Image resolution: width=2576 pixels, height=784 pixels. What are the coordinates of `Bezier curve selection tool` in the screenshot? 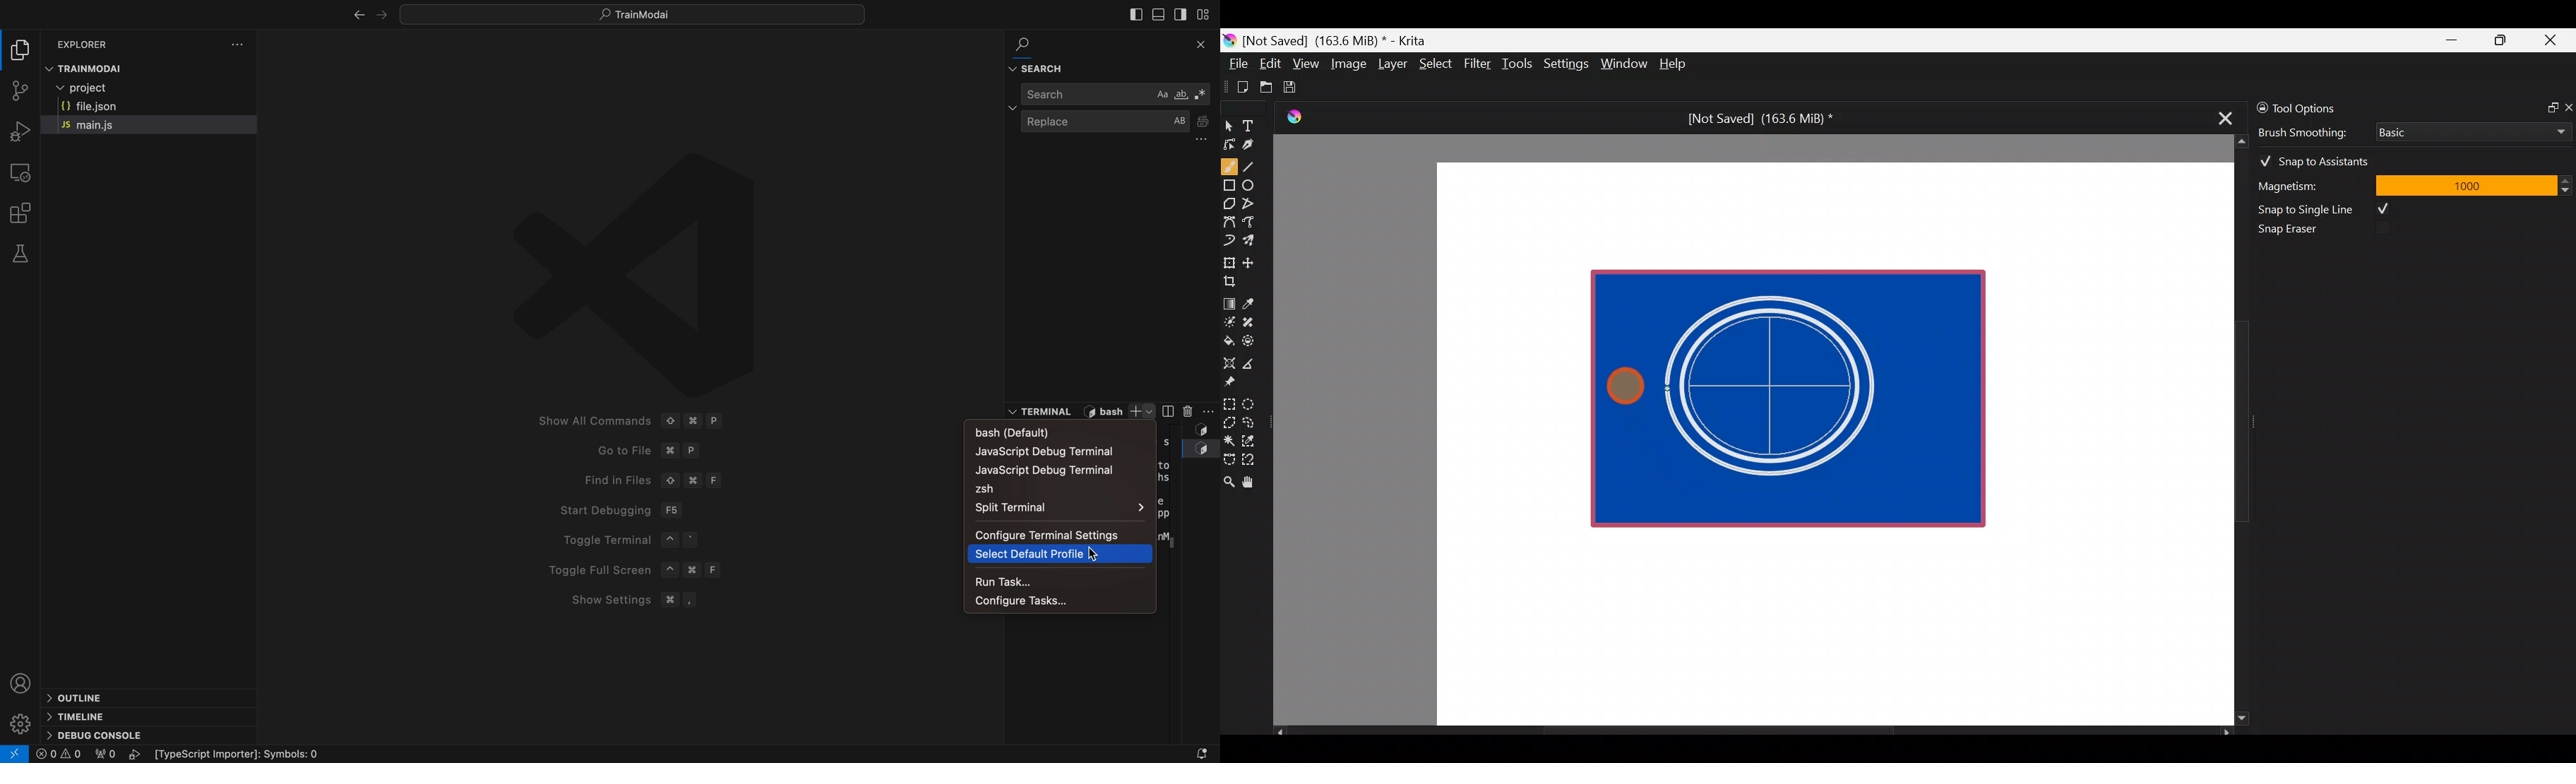 It's located at (1229, 458).